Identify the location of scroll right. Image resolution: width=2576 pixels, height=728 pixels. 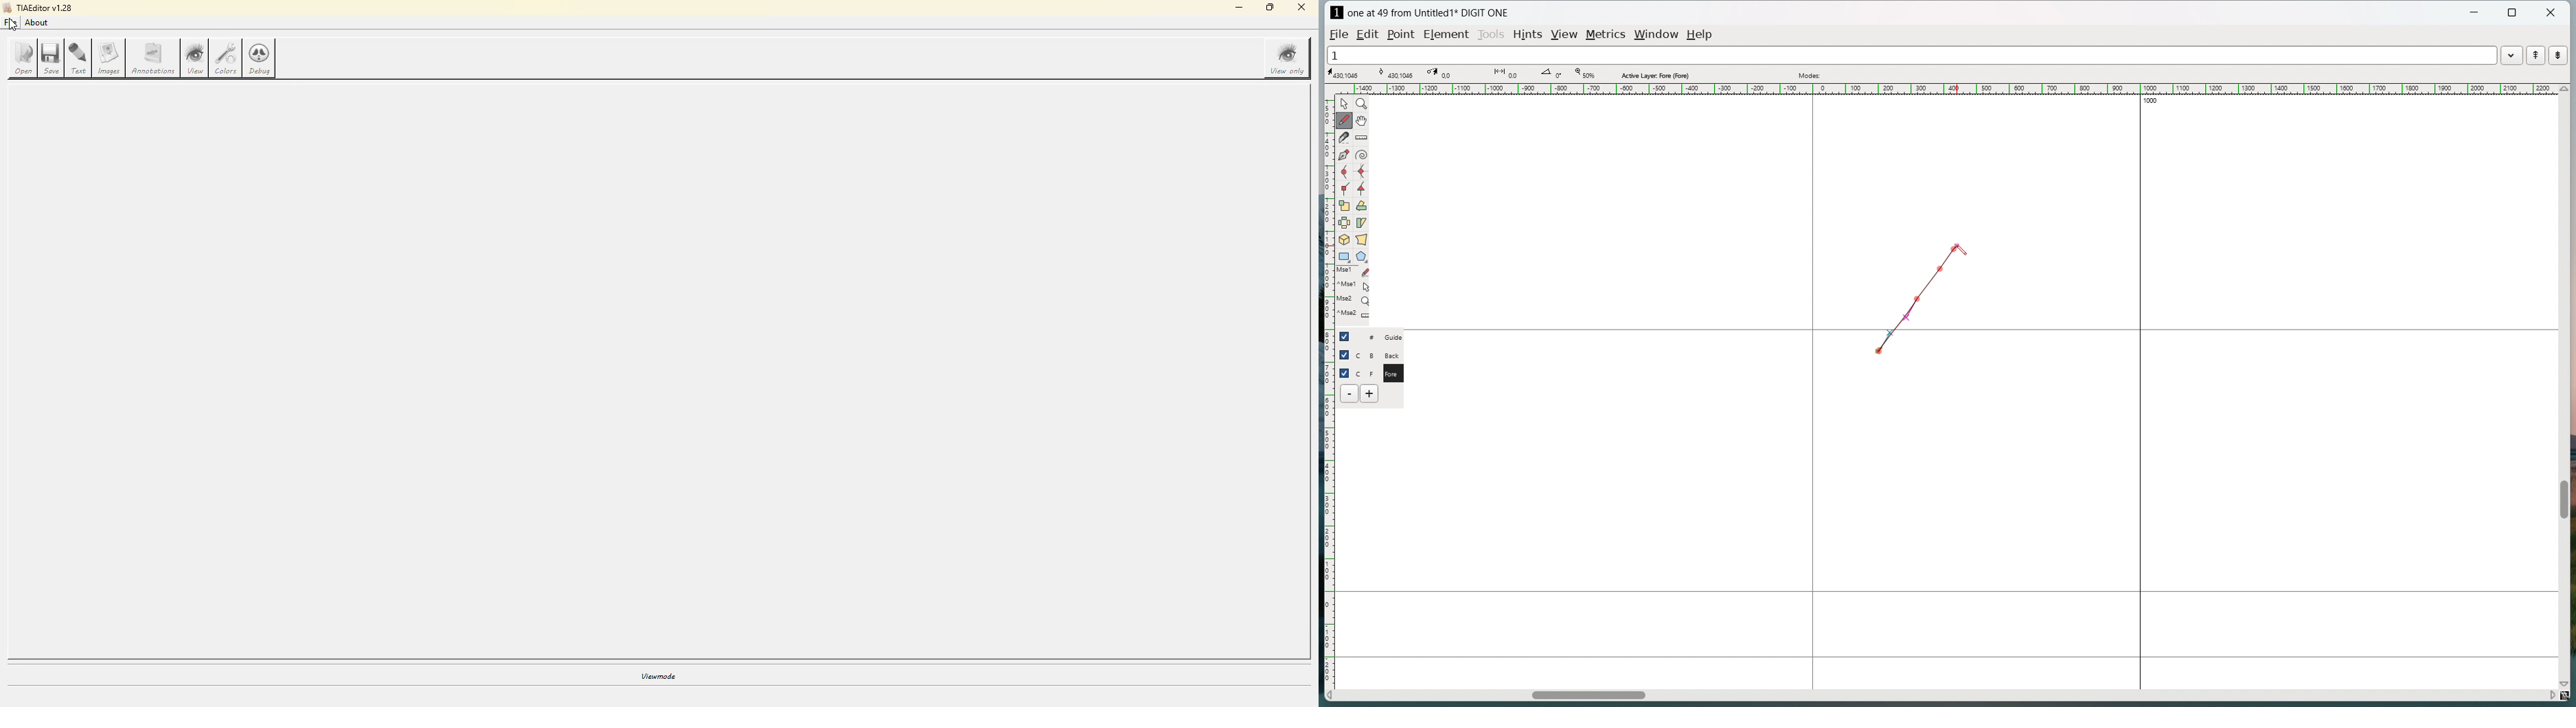
(2551, 694).